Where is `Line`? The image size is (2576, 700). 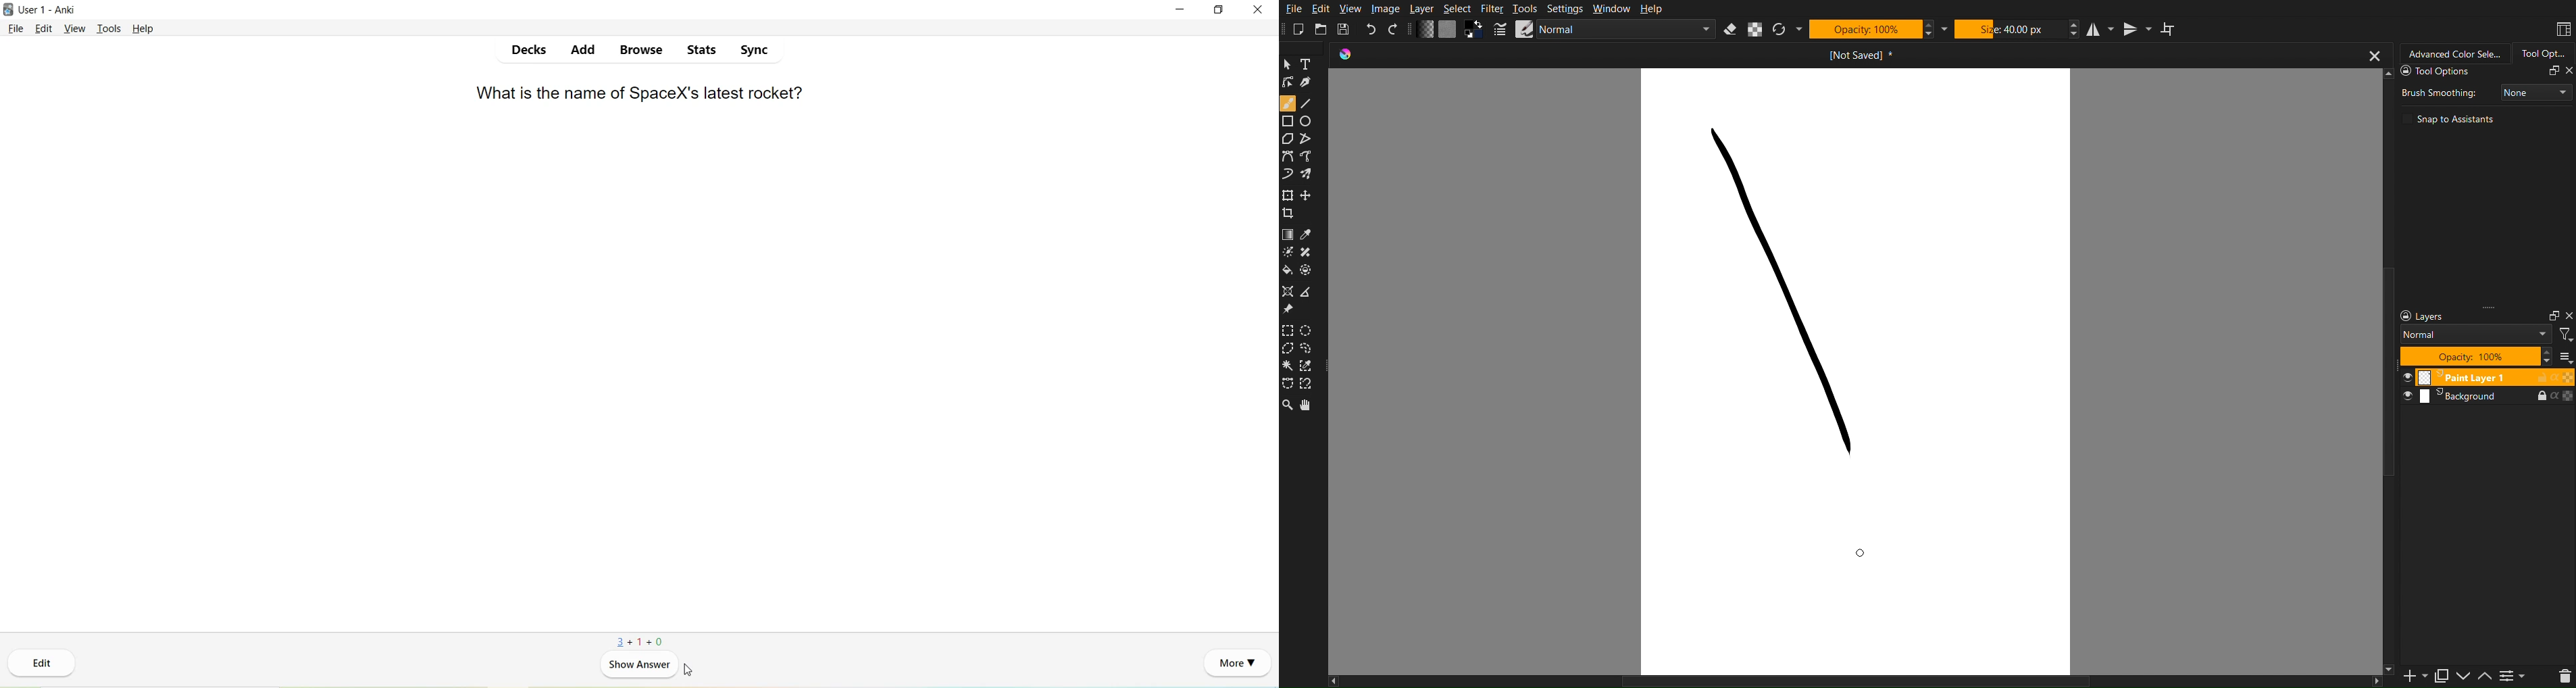
Line is located at coordinates (1312, 103).